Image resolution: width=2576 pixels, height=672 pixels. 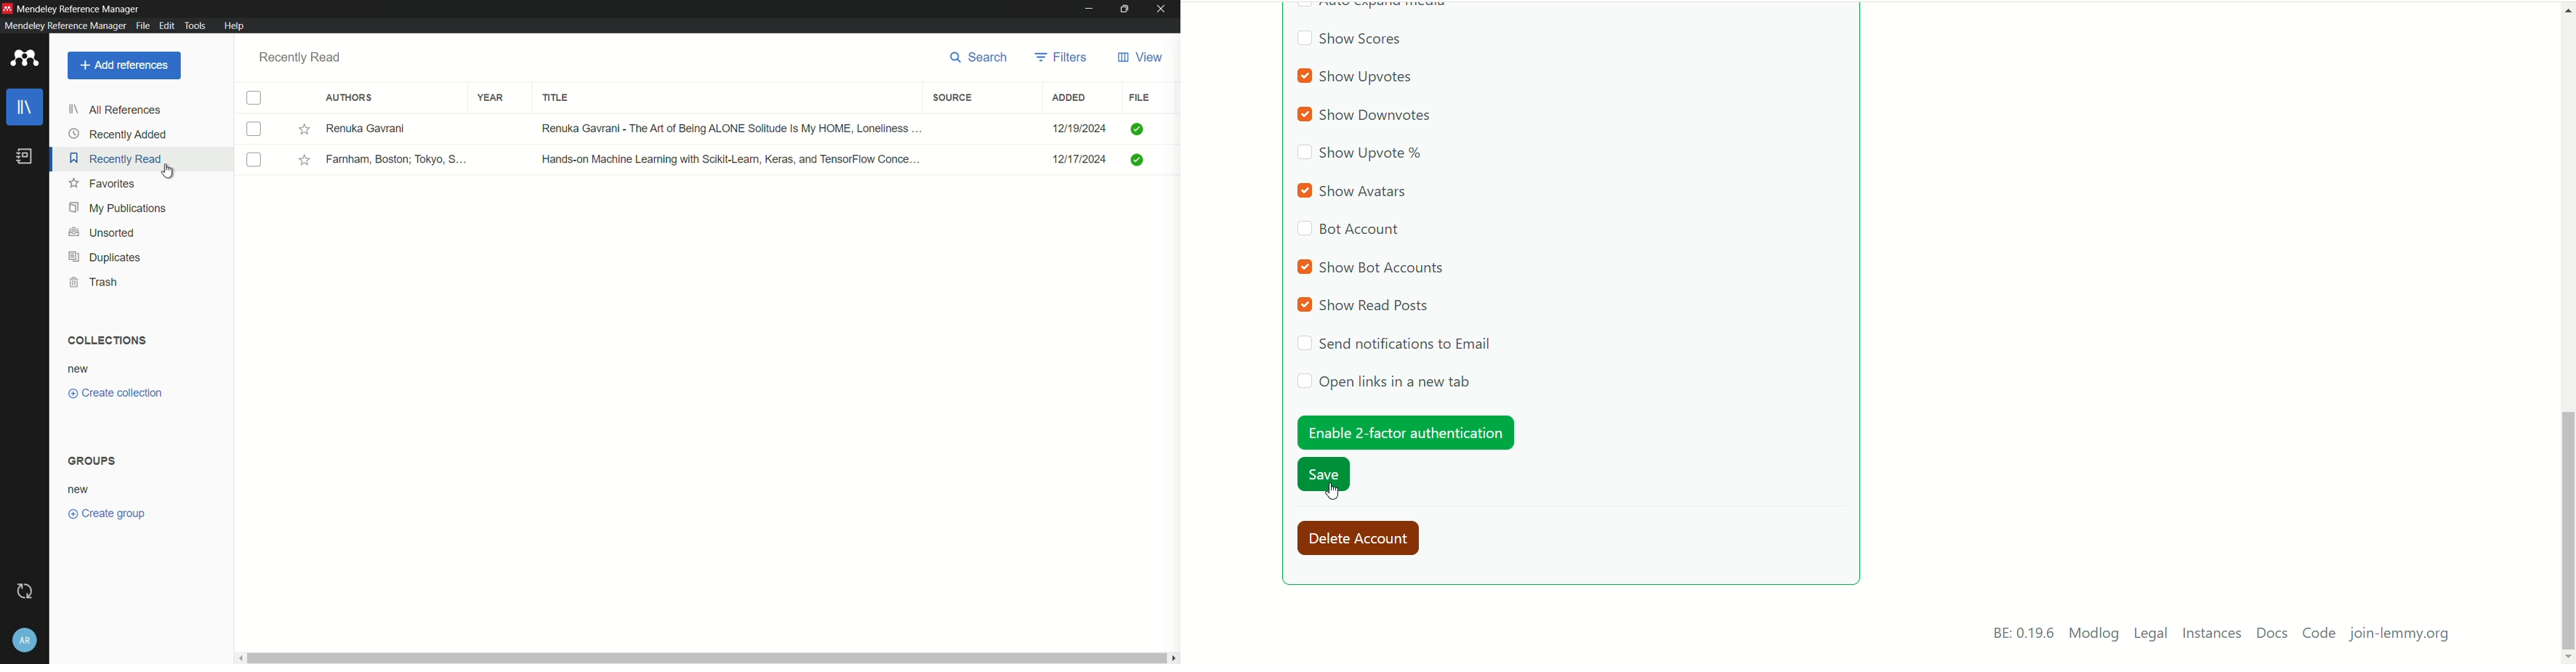 What do you see at coordinates (1349, 41) in the screenshot?
I see `show scores` at bounding box center [1349, 41].